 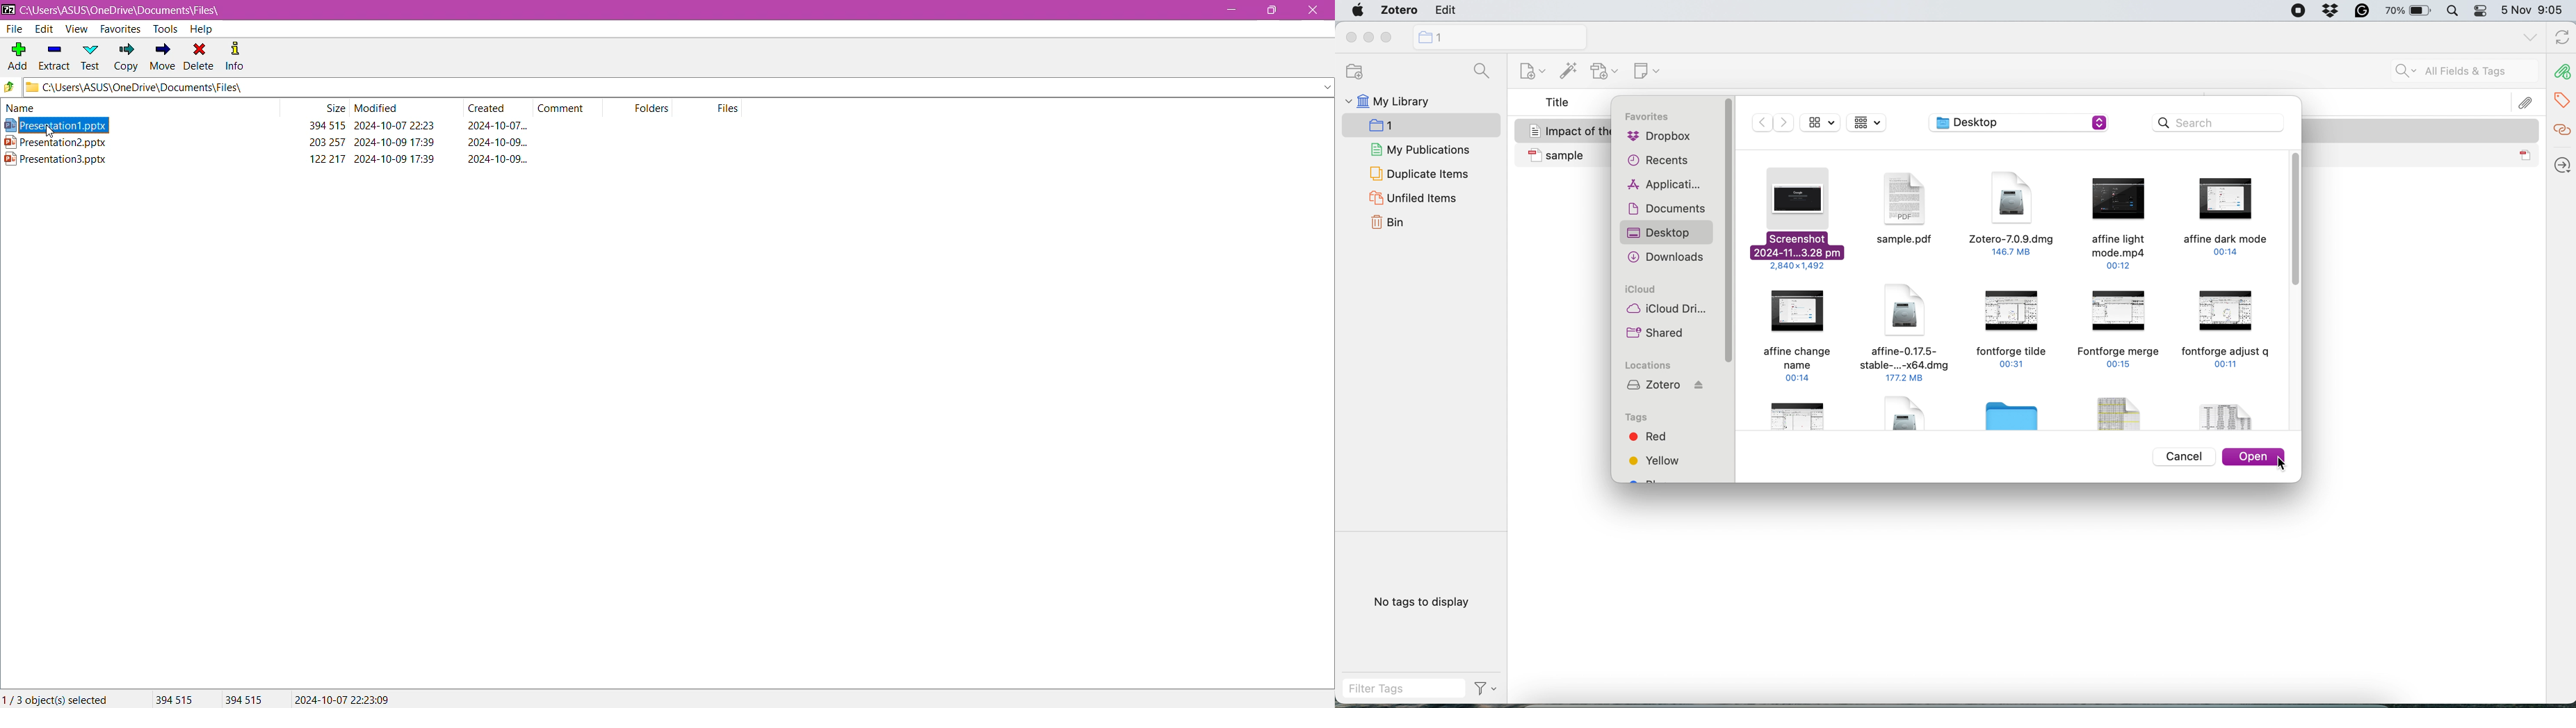 What do you see at coordinates (2226, 326) in the screenshot?
I see `fontforge adjust q` at bounding box center [2226, 326].